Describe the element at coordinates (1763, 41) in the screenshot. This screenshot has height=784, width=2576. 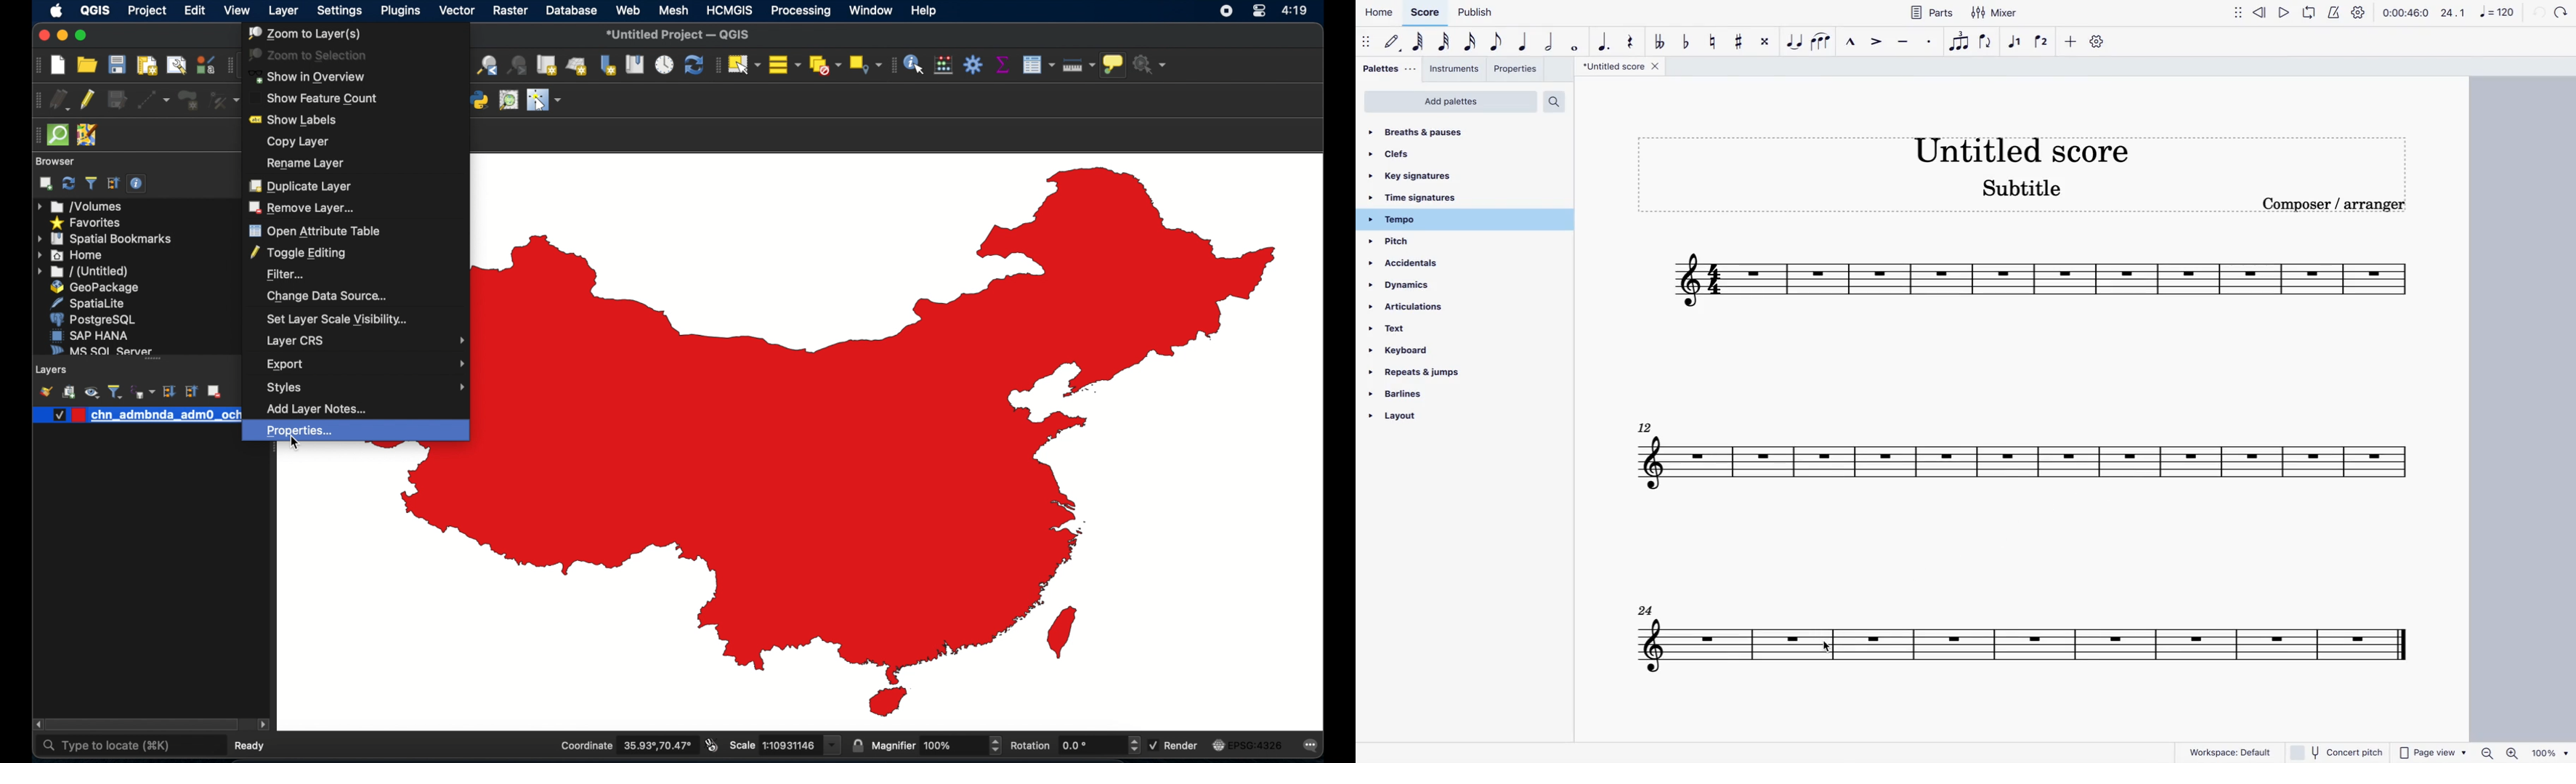
I see `toggle double sharp` at that location.